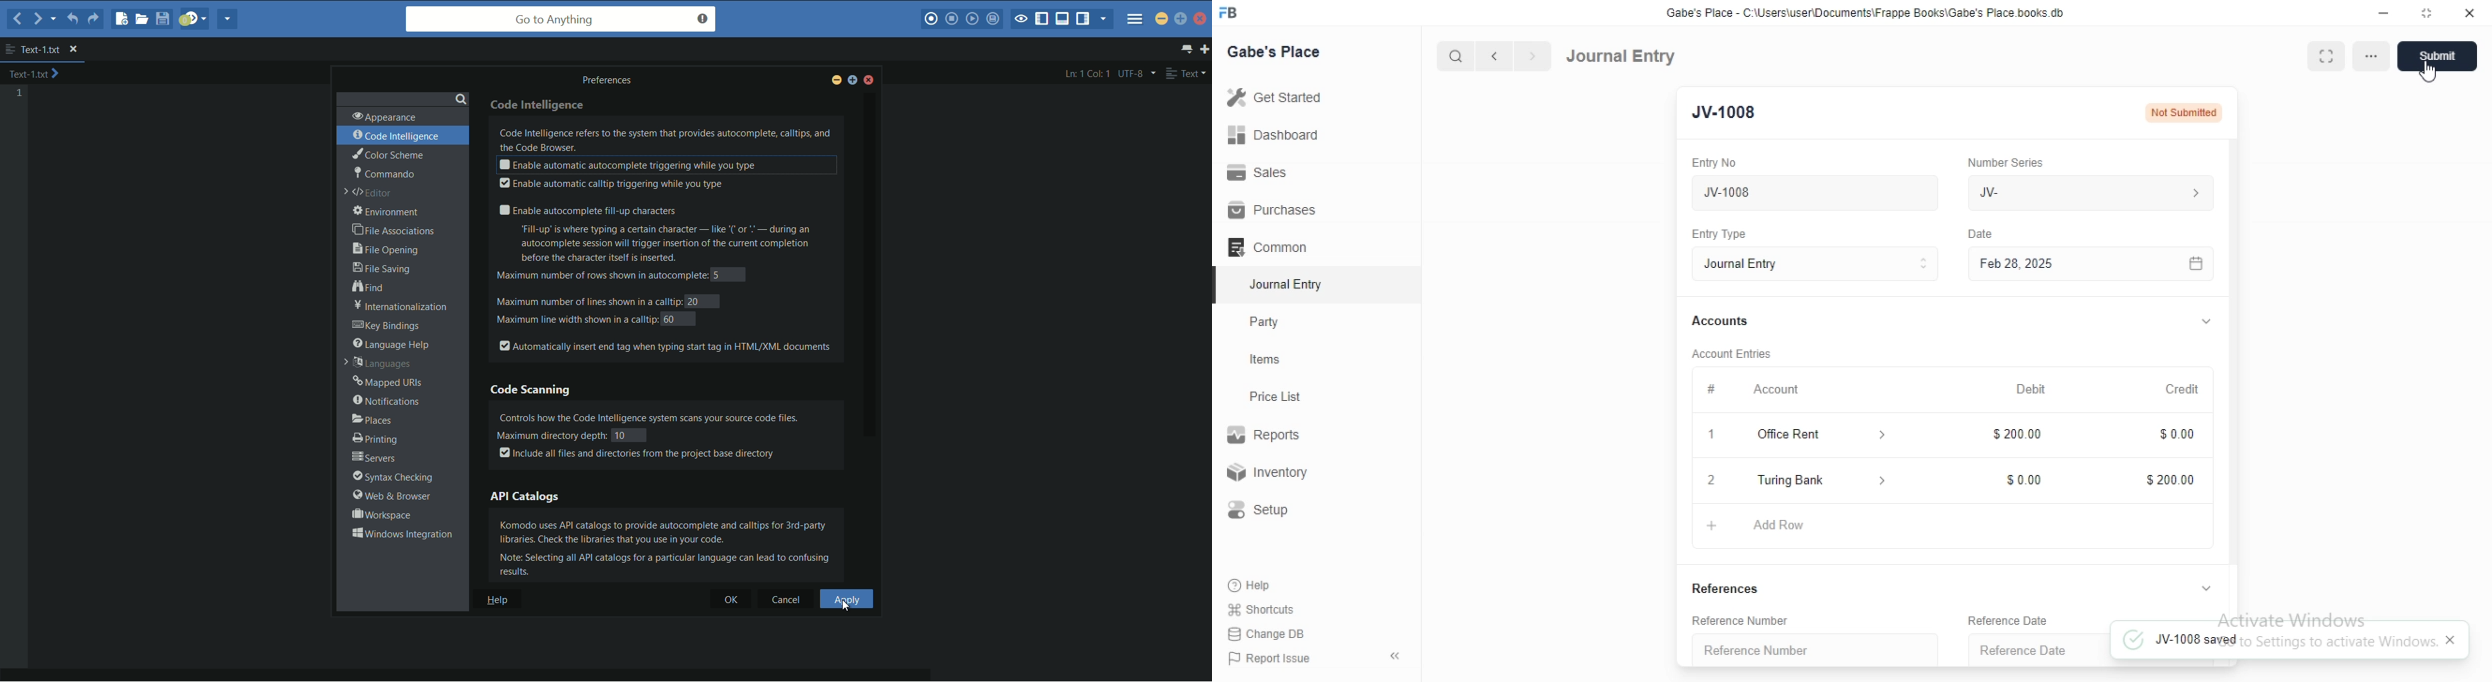  What do you see at coordinates (2167, 480) in the screenshot?
I see `$200.00` at bounding box center [2167, 480].